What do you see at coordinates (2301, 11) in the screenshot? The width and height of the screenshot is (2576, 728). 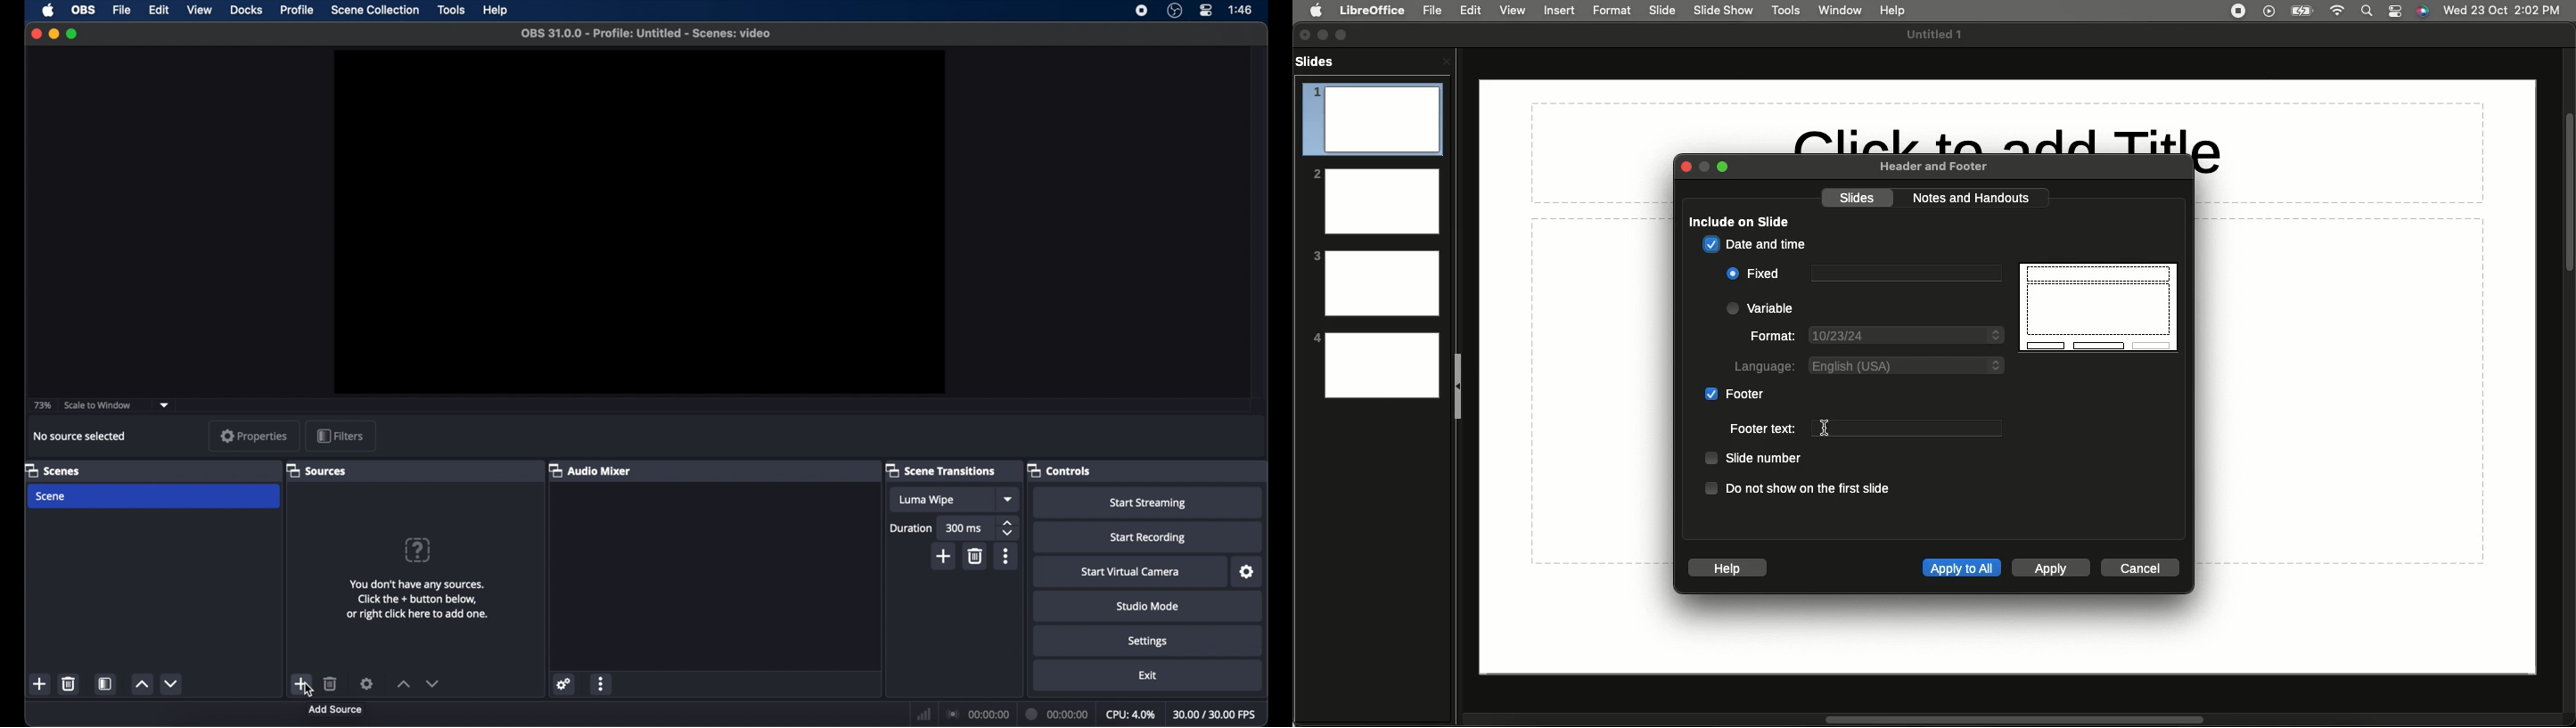 I see `Charge` at bounding box center [2301, 11].